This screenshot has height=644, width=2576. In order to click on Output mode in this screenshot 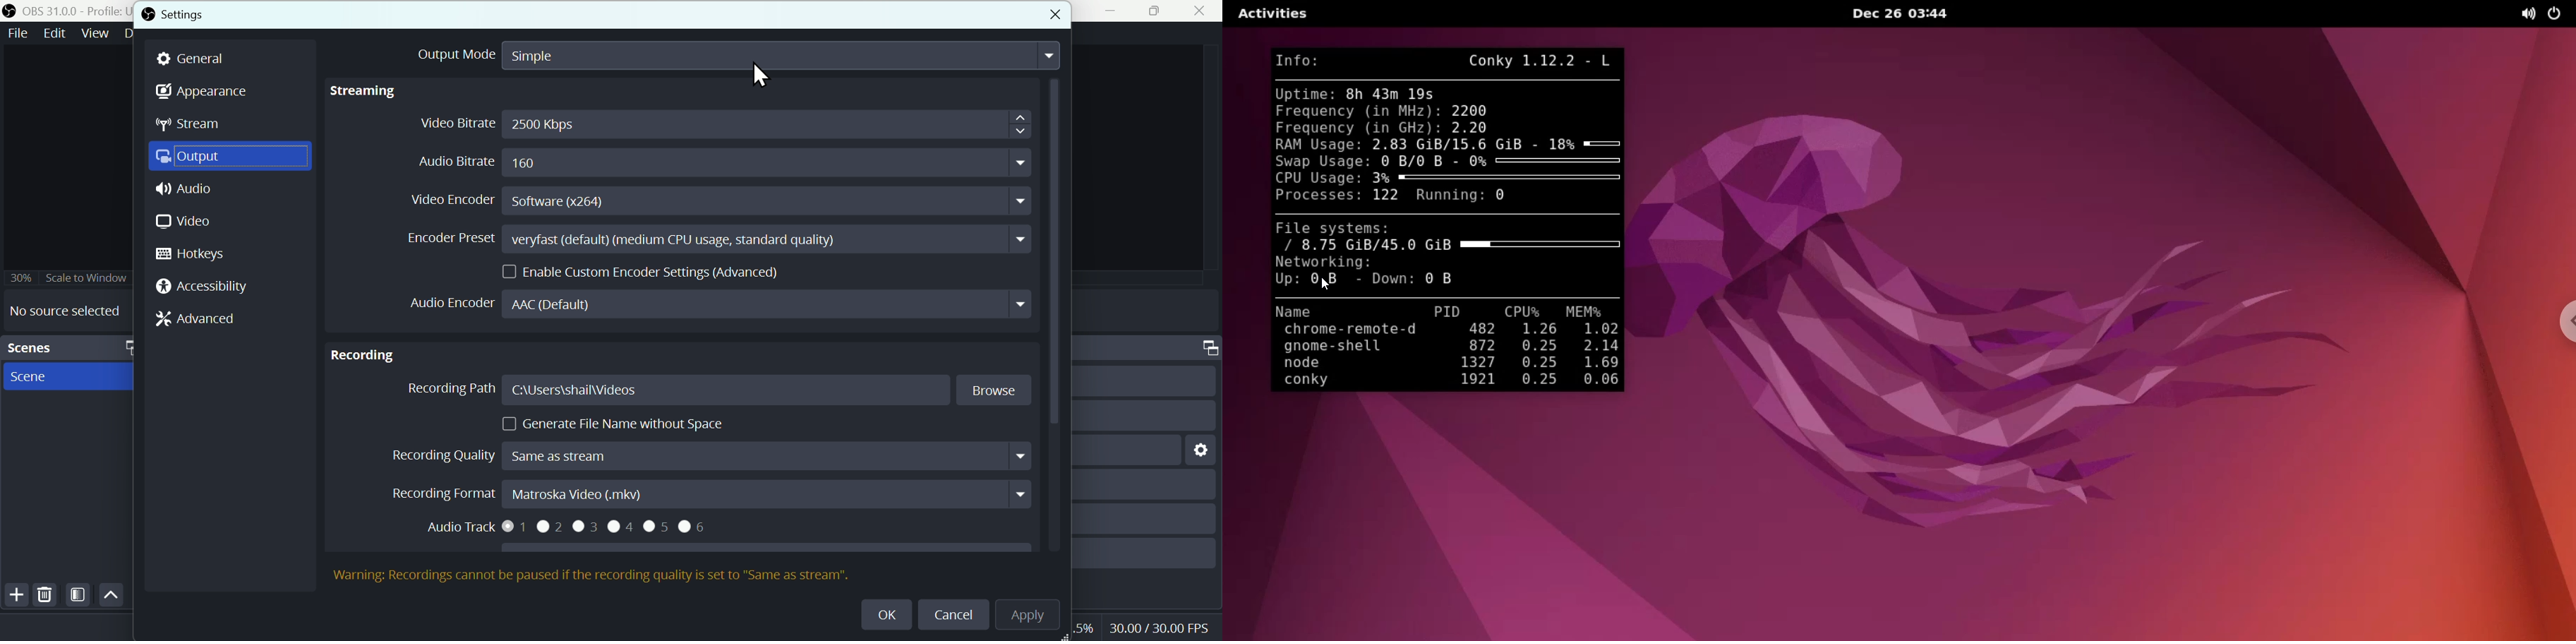, I will do `click(732, 60)`.